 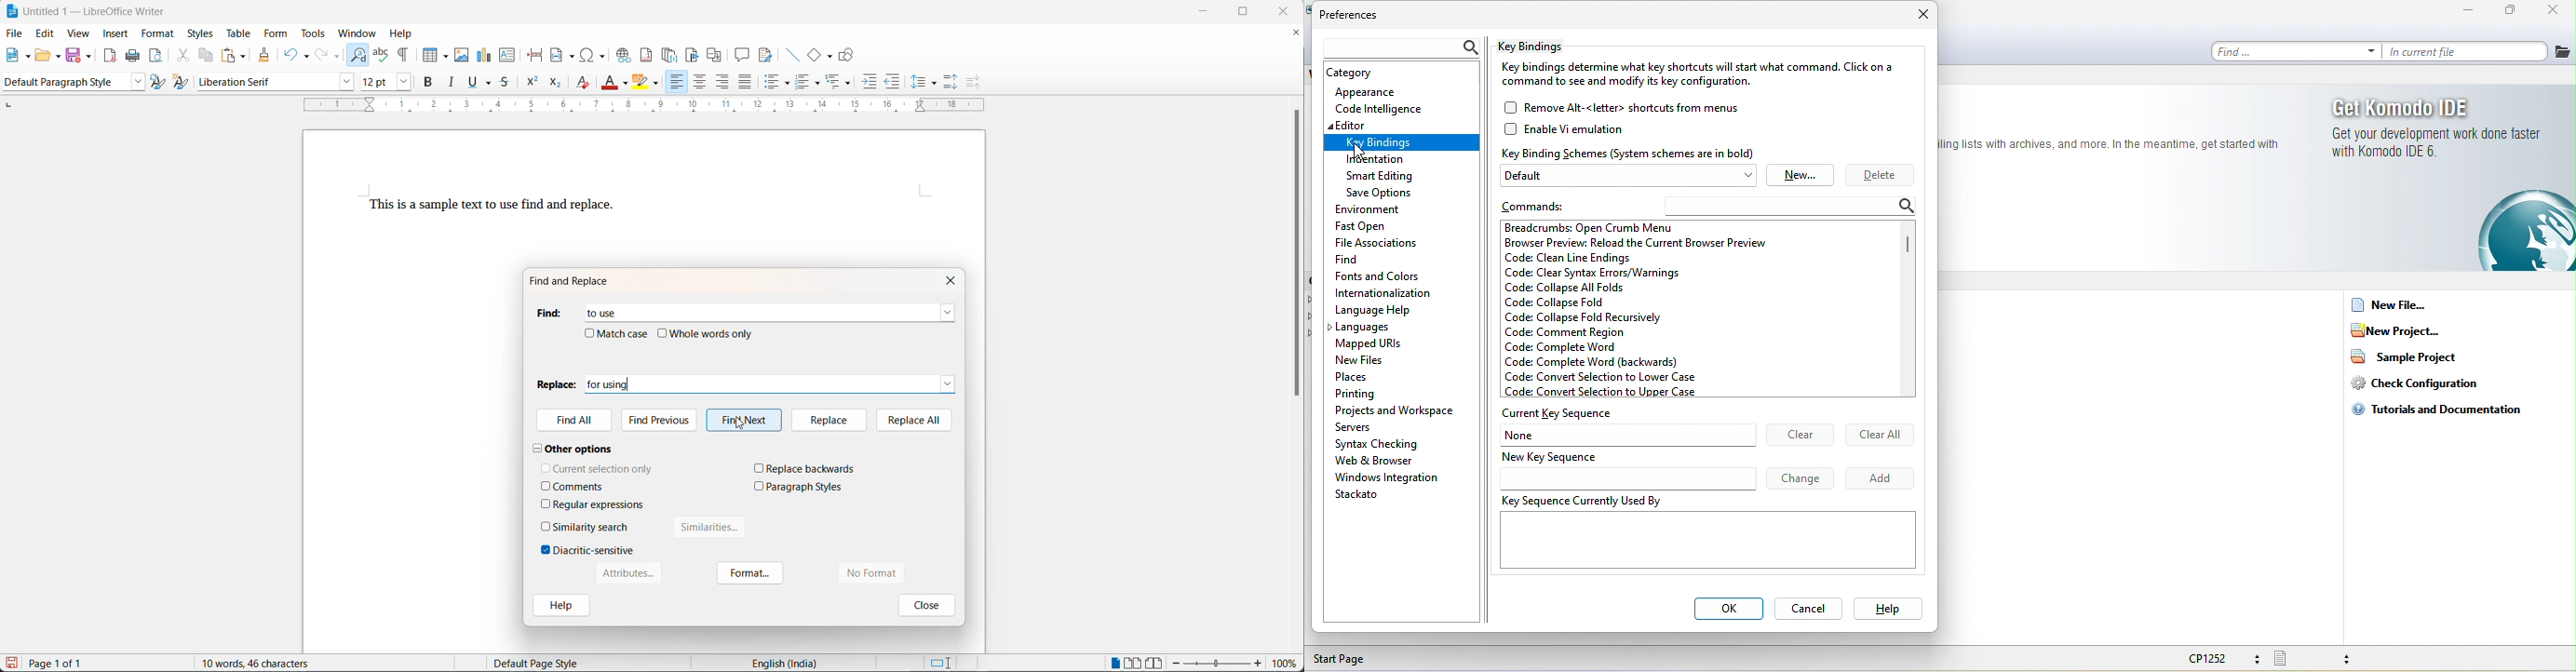 I want to click on other options, so click(x=573, y=448).